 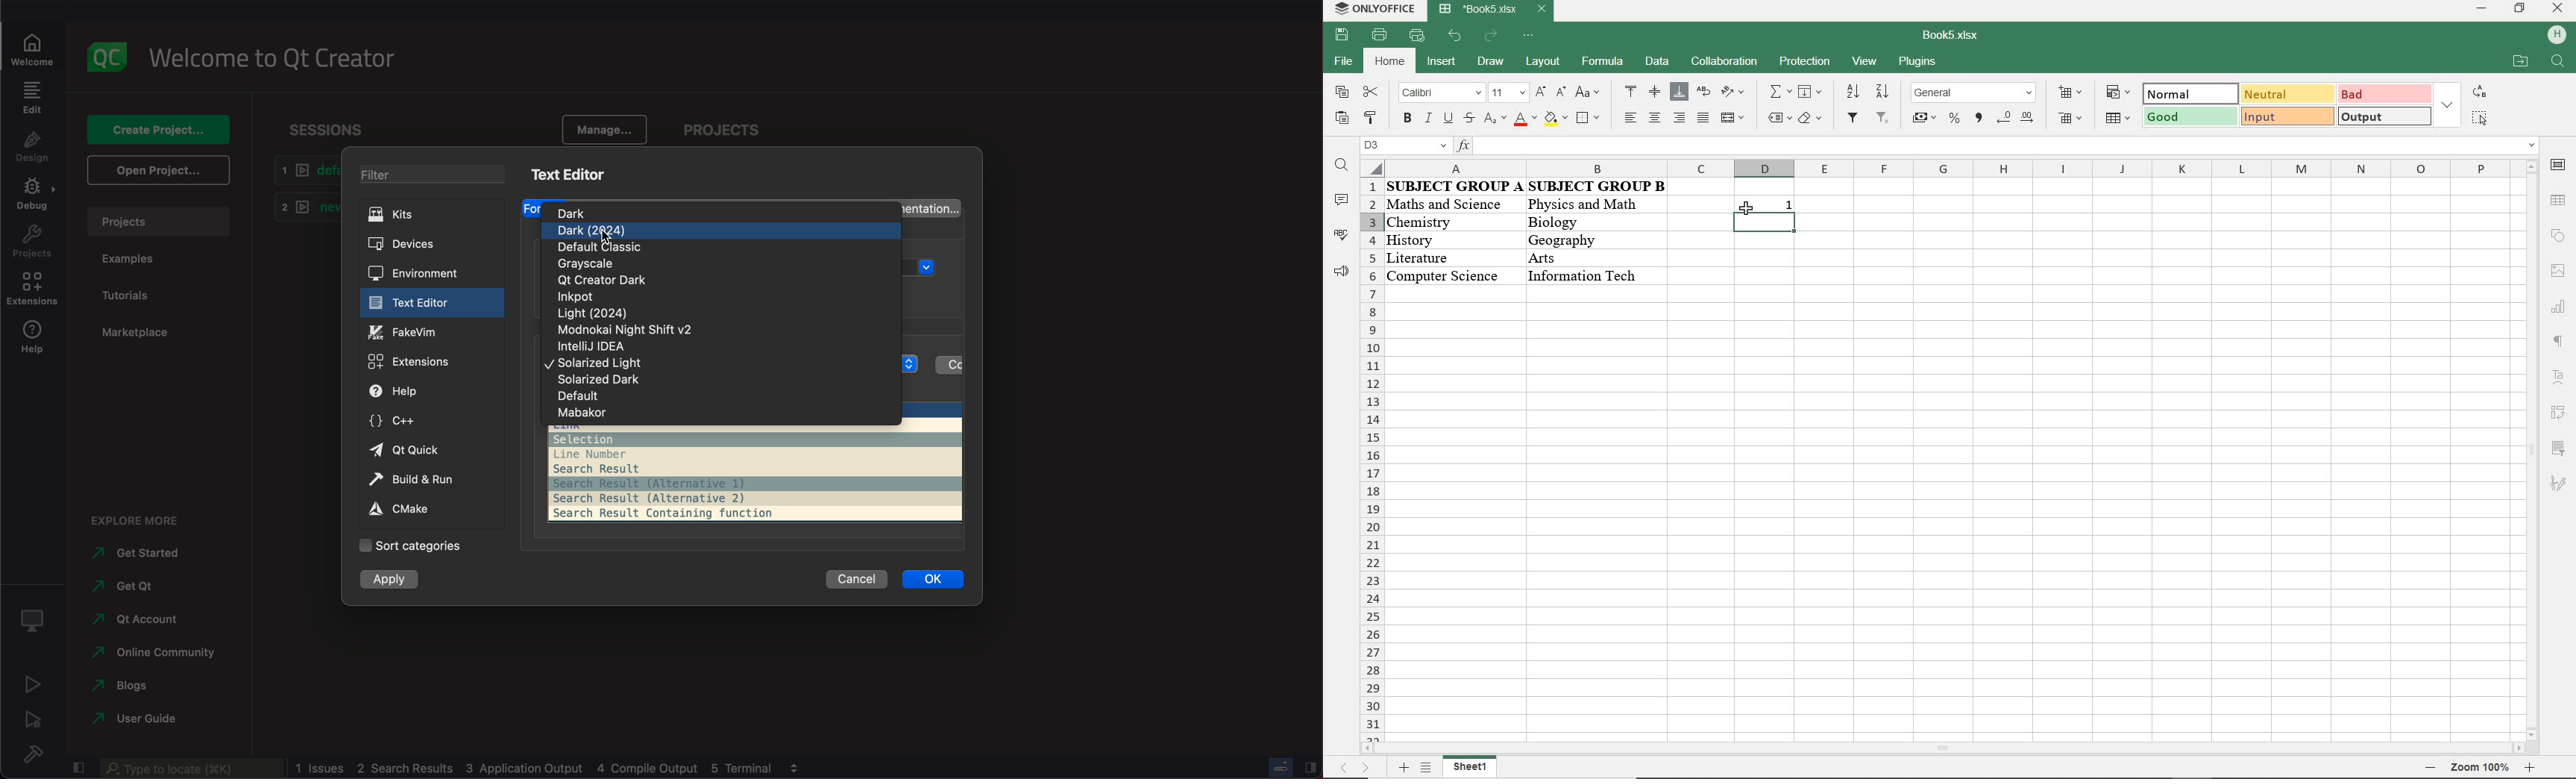 What do you see at coordinates (2559, 200) in the screenshot?
I see `sign` at bounding box center [2559, 200].